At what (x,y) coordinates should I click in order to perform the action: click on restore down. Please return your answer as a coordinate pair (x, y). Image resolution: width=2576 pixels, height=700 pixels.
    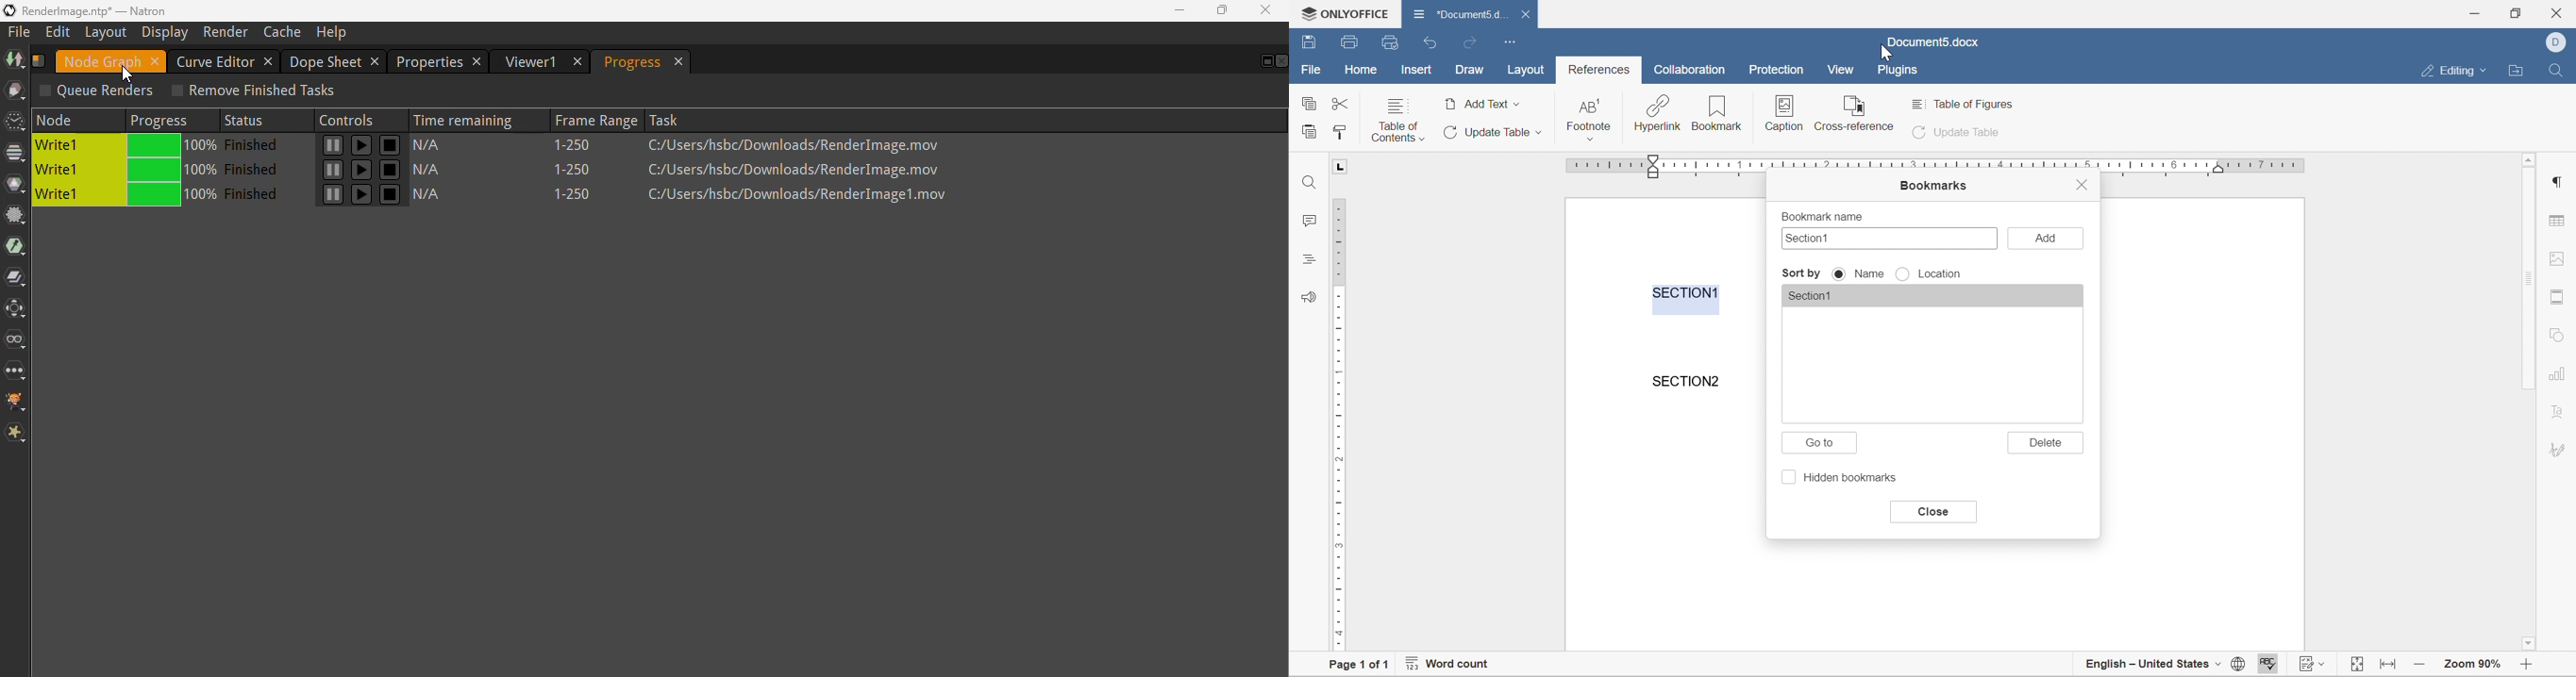
    Looking at the image, I should click on (2514, 12).